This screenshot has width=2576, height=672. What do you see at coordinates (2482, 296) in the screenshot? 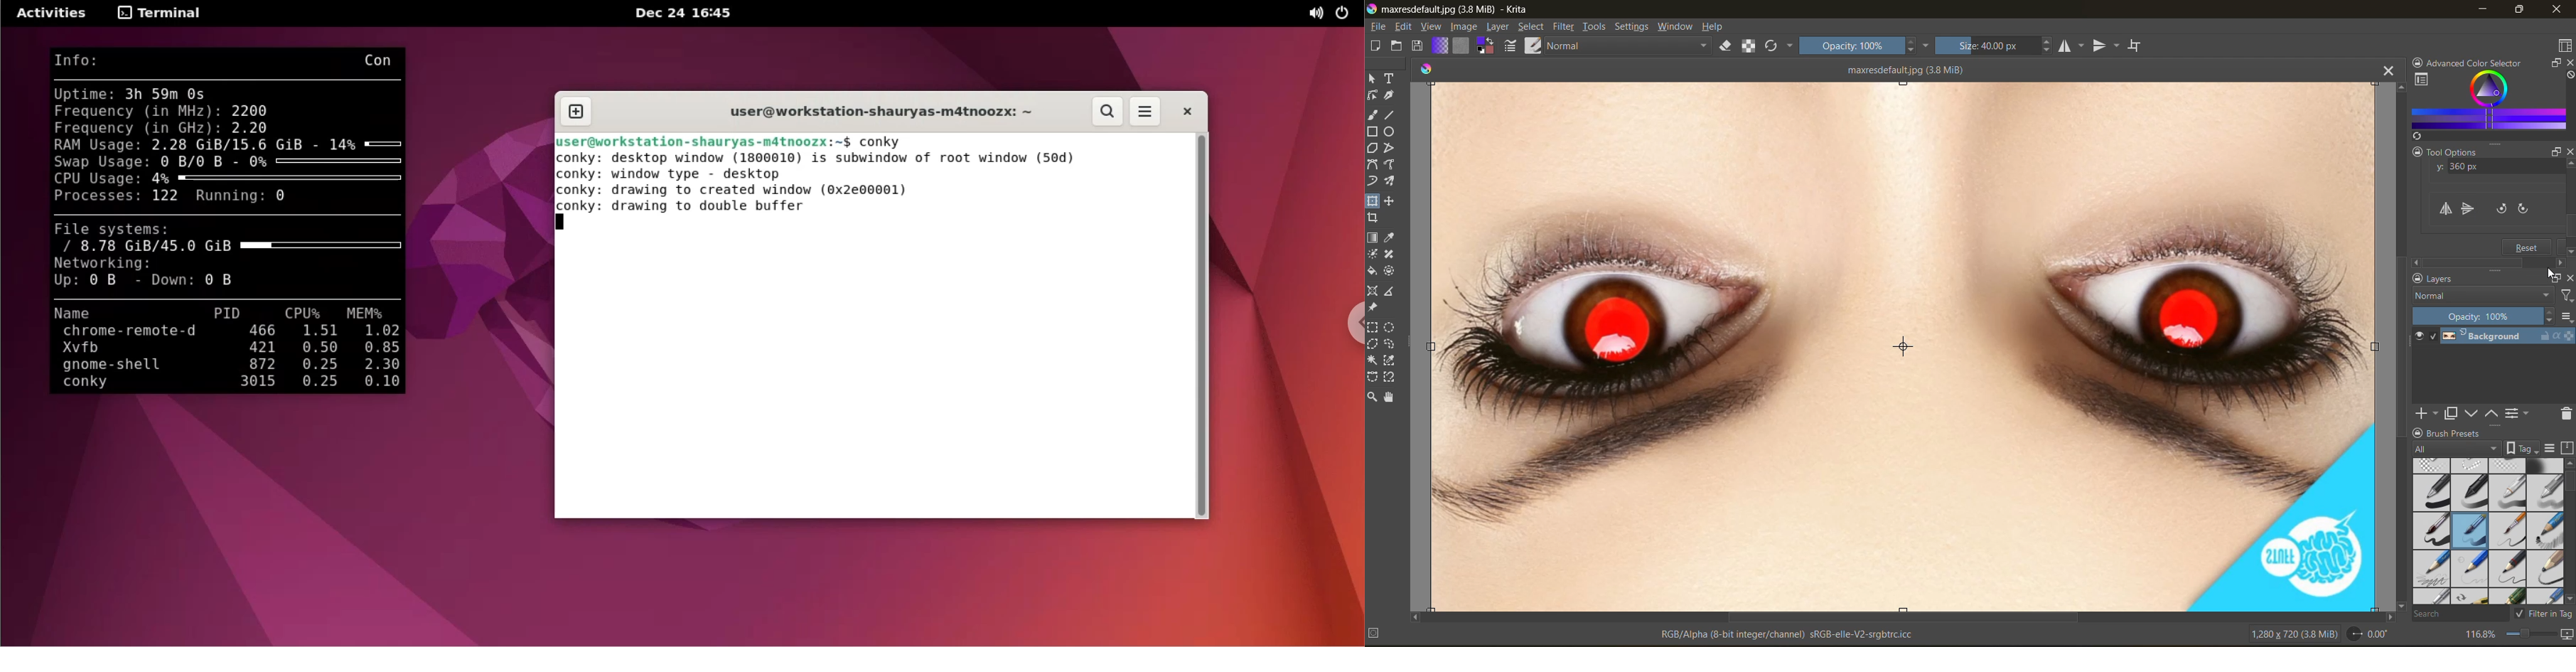
I see `normal` at bounding box center [2482, 296].